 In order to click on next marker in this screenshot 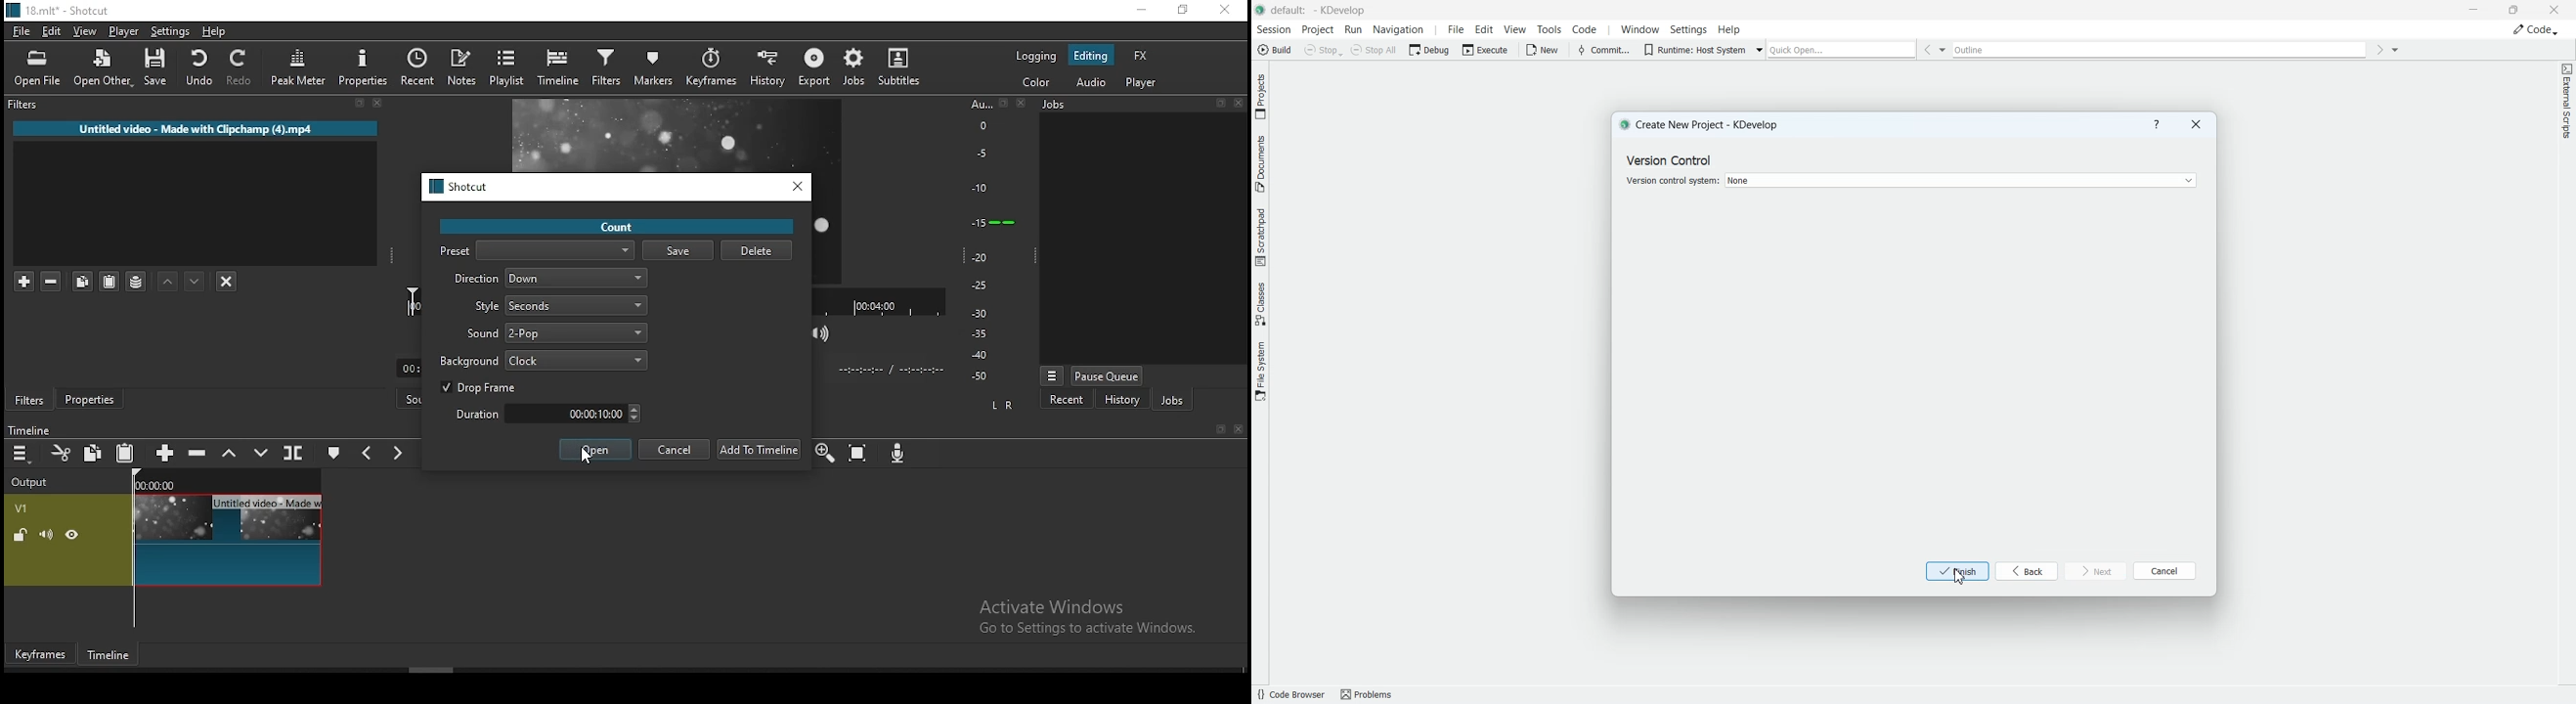, I will do `click(402, 453)`.